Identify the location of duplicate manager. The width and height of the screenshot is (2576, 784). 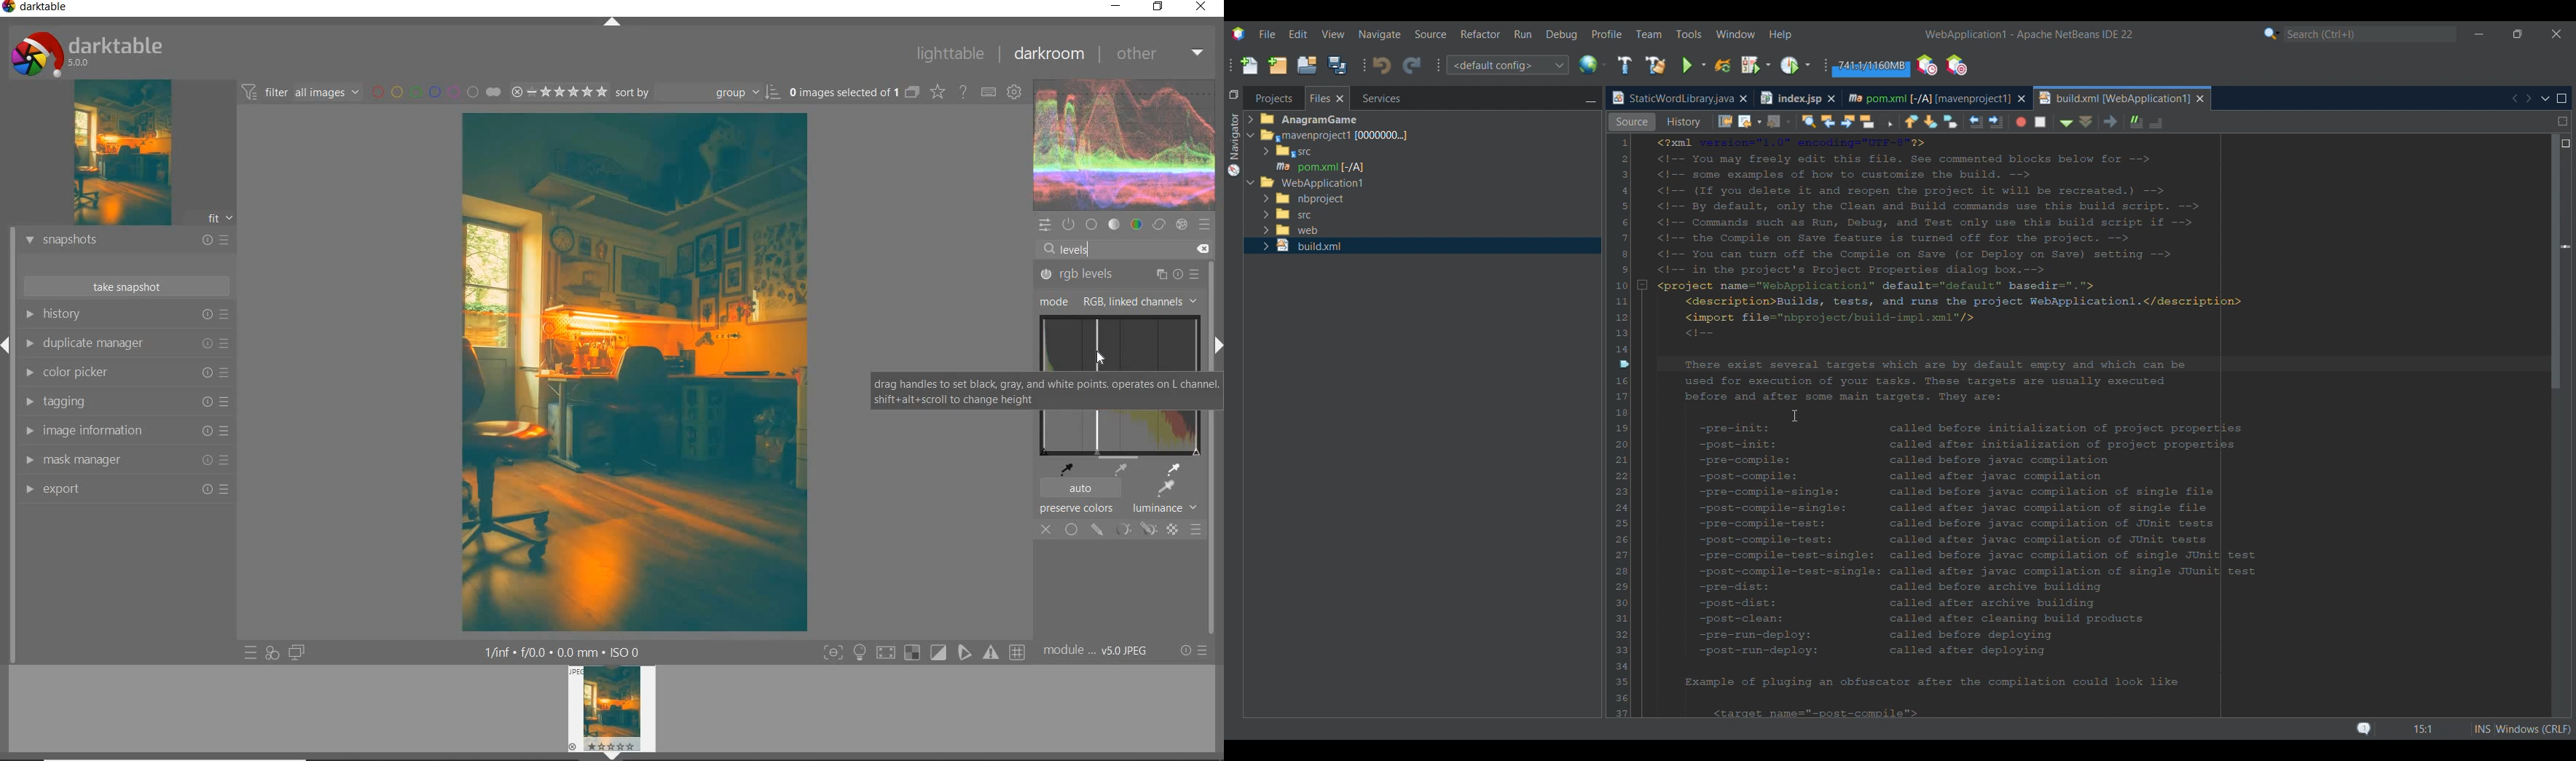
(125, 343).